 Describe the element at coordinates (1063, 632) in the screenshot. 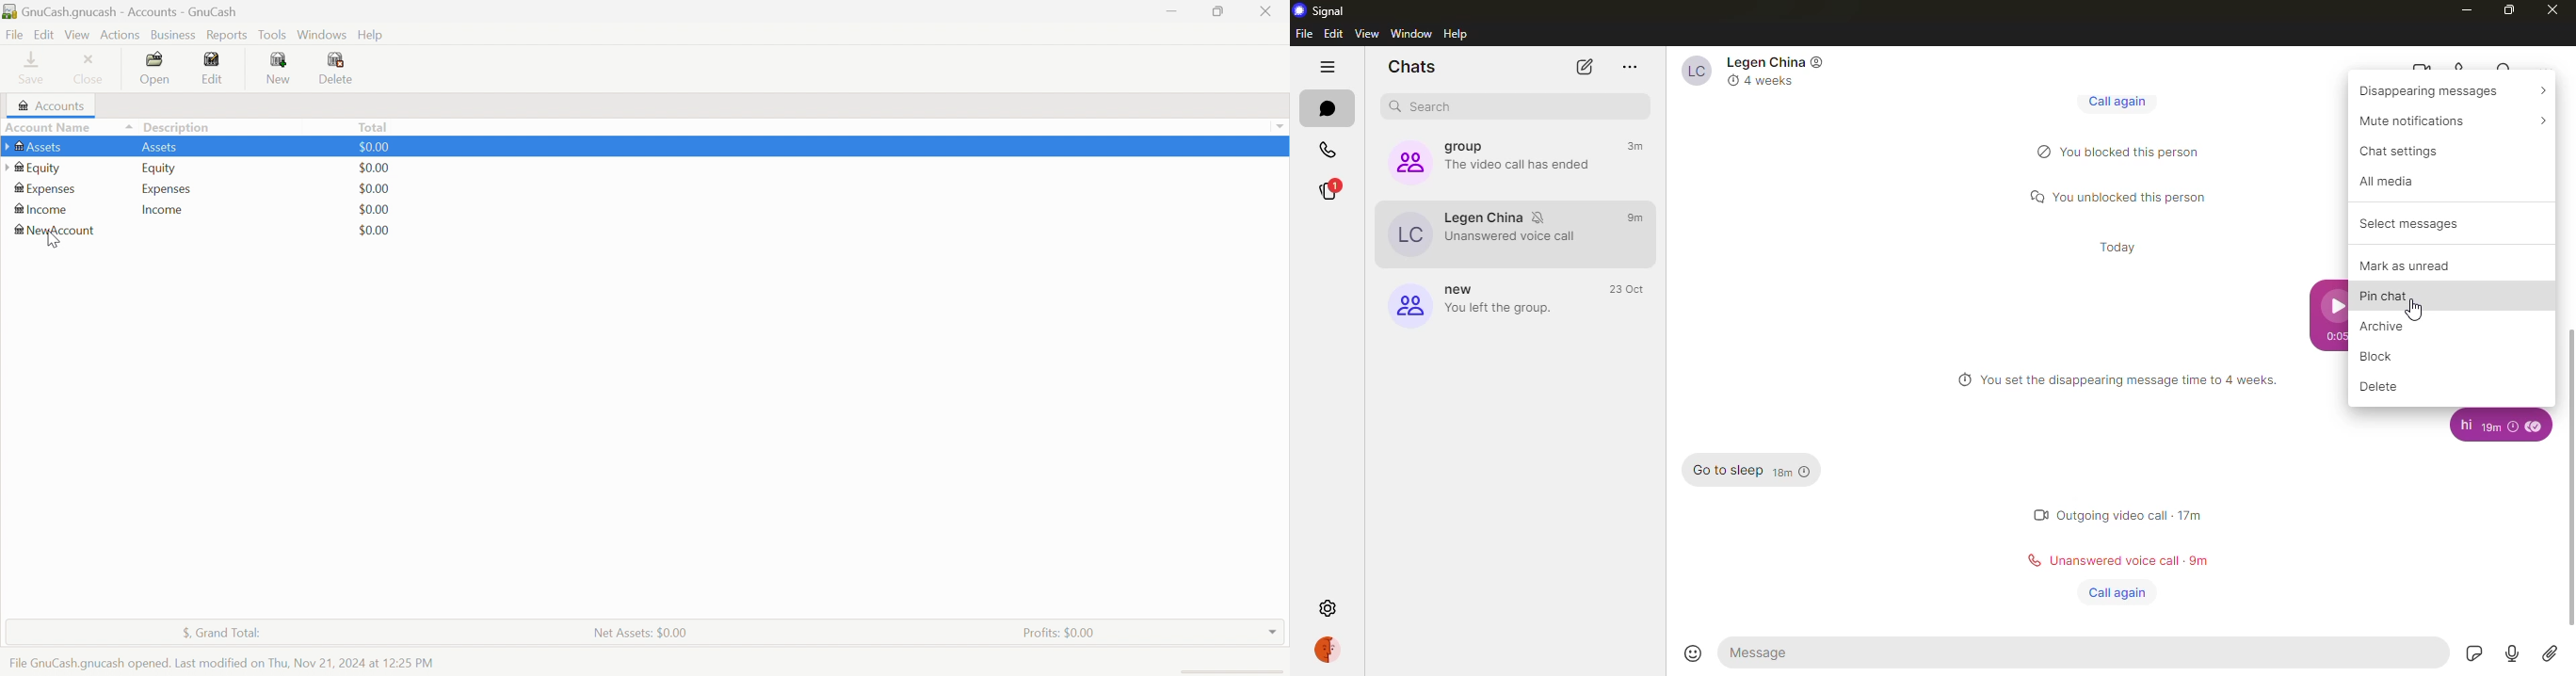

I see `Profits: $0.00` at that location.